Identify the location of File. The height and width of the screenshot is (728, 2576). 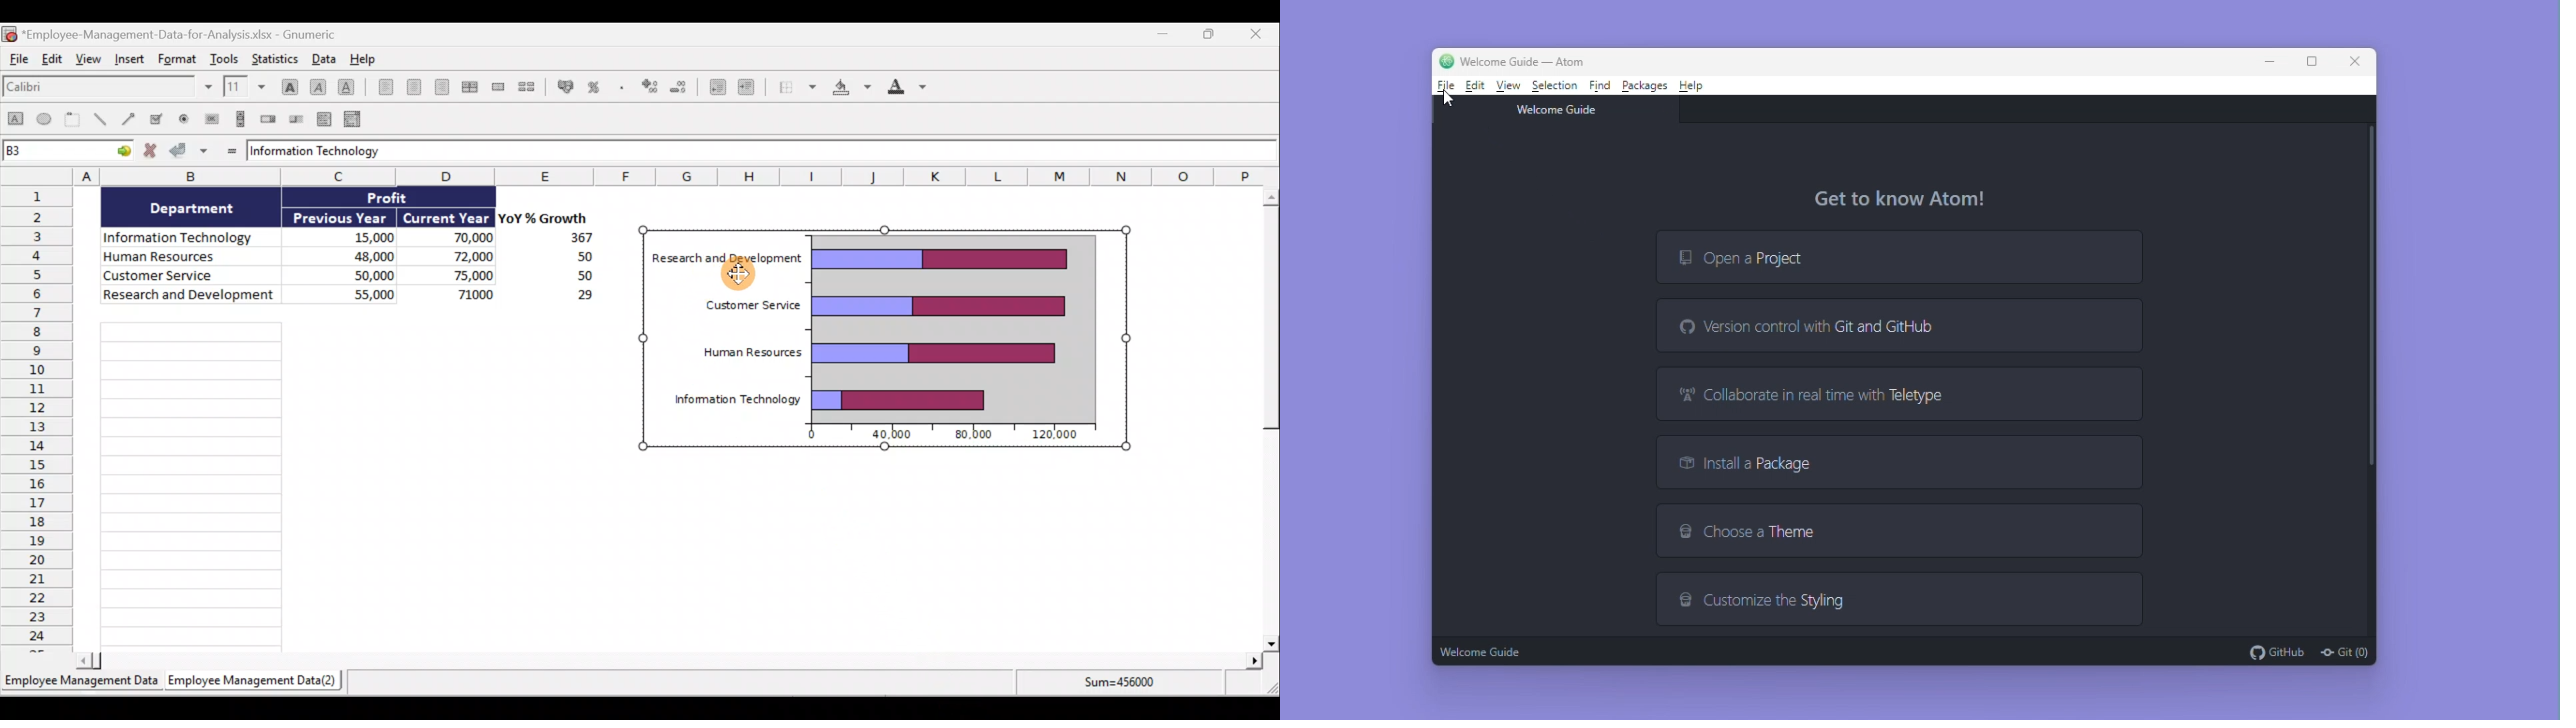
(1443, 88).